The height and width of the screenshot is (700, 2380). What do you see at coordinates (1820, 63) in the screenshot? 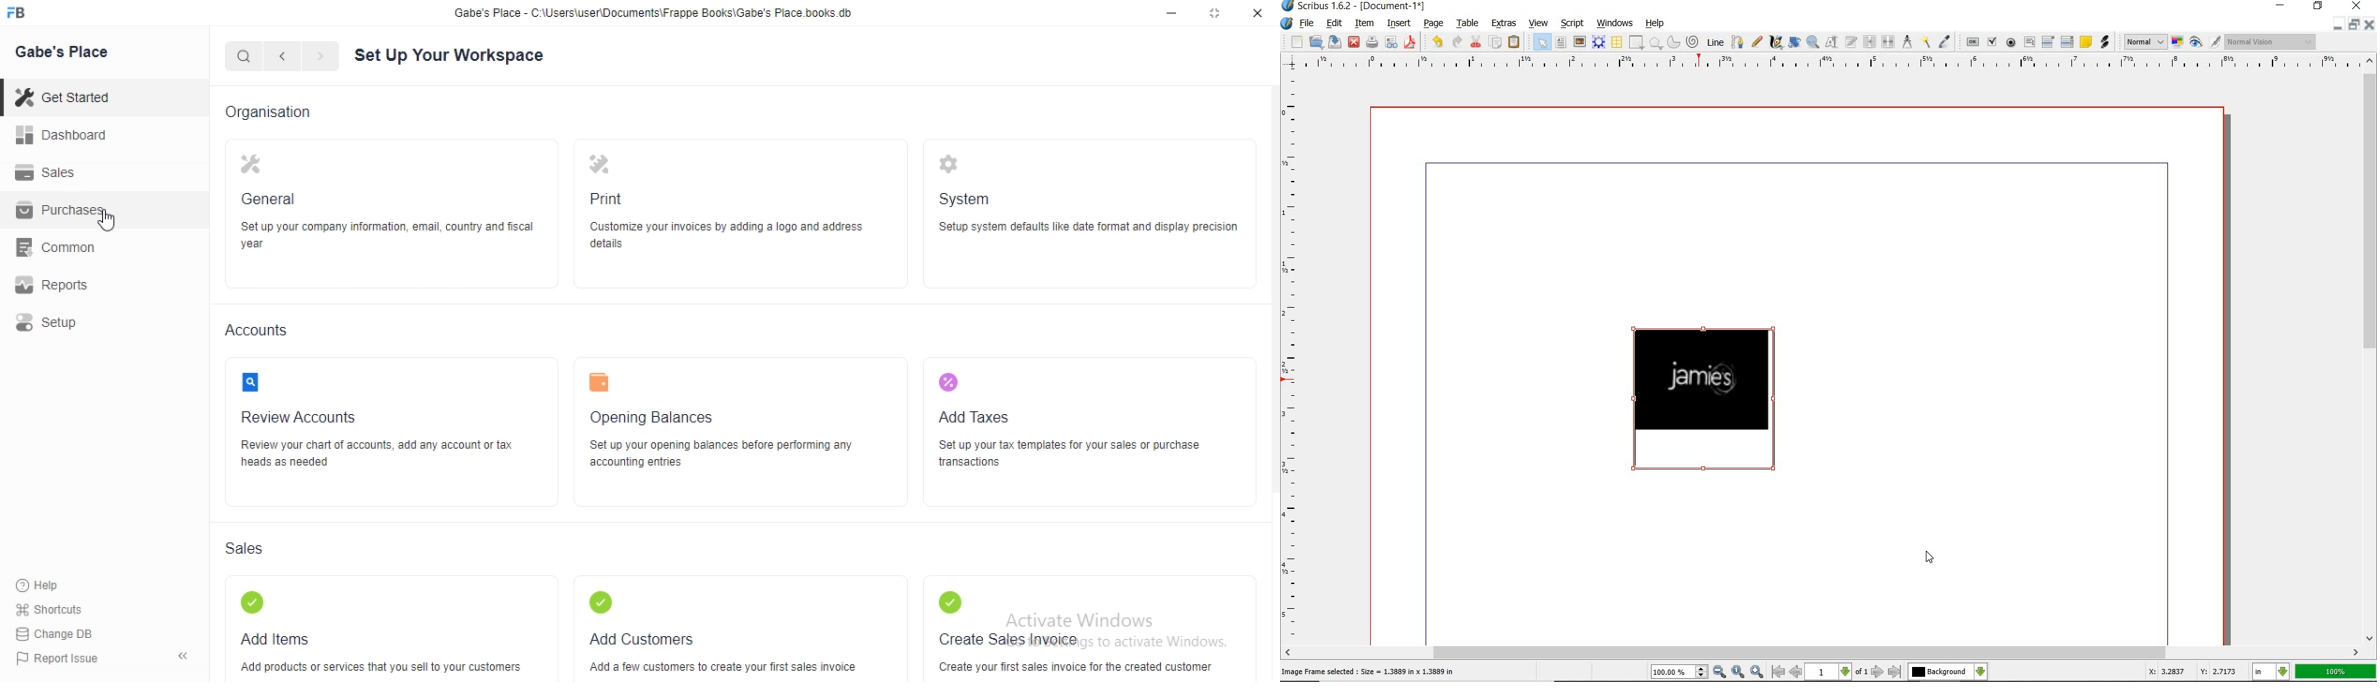
I see `ruler` at bounding box center [1820, 63].